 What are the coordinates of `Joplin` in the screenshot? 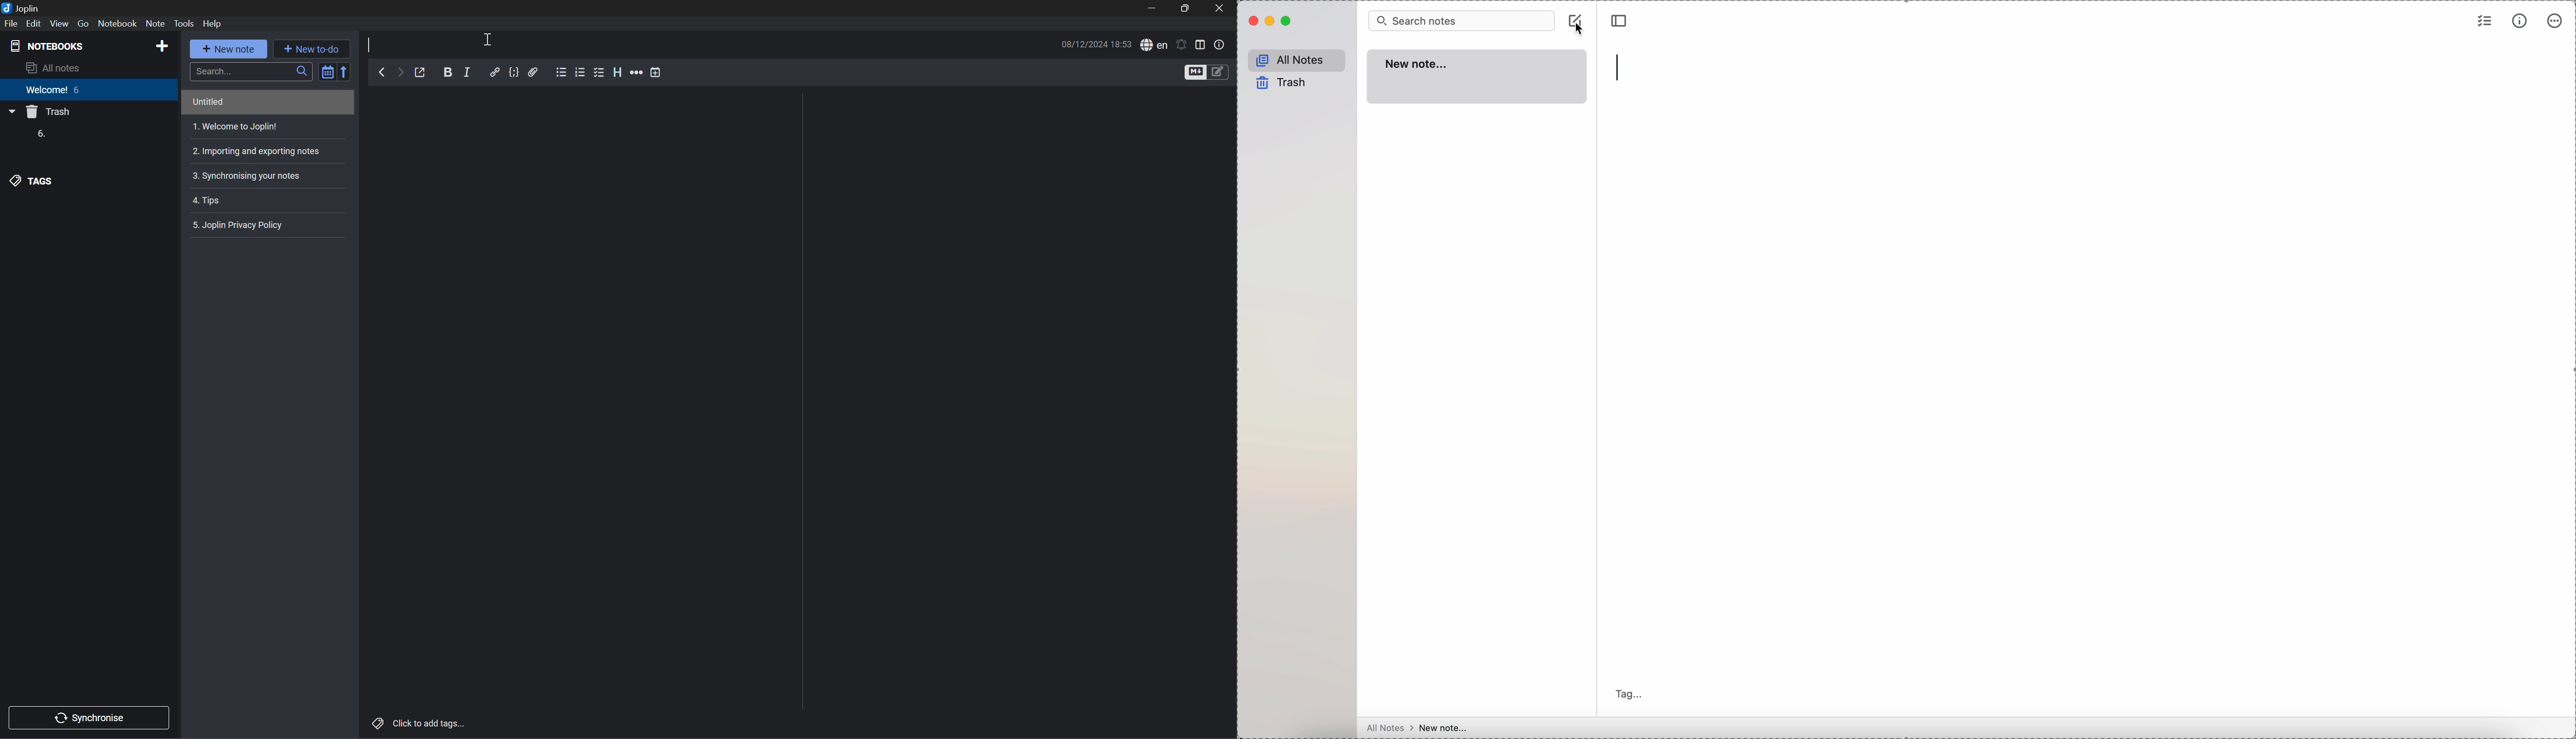 It's located at (22, 6).